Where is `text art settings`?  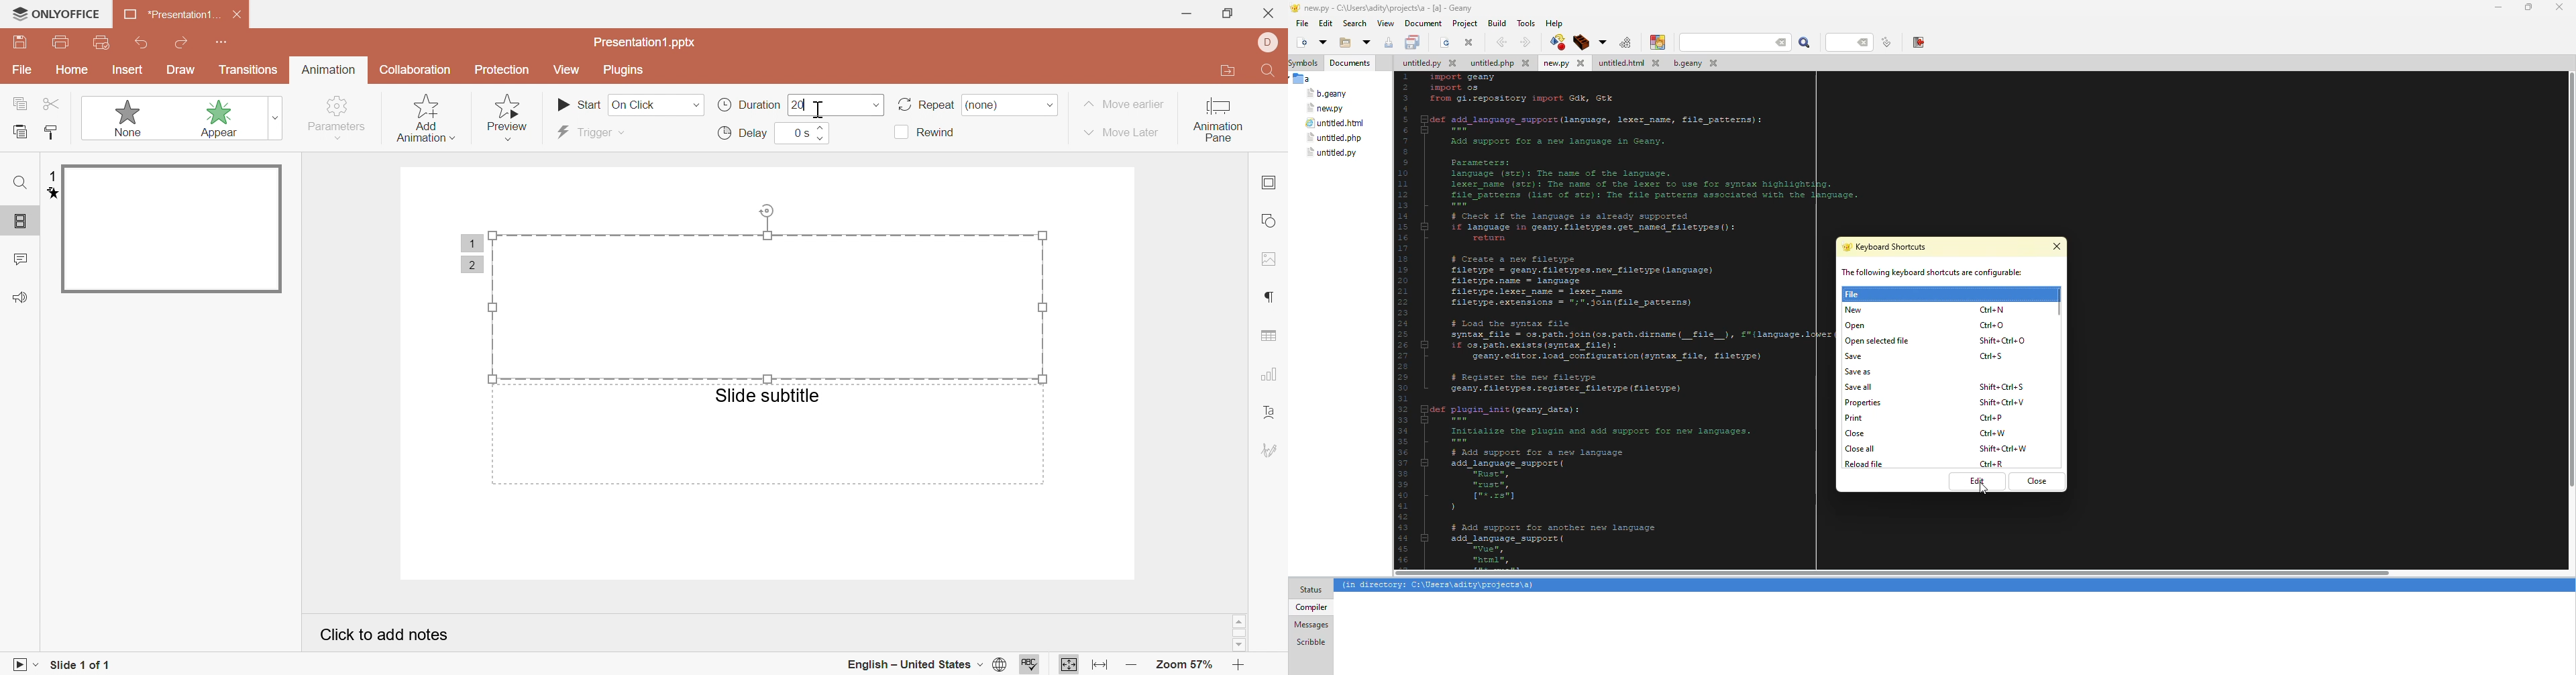 text art settings is located at coordinates (1271, 414).